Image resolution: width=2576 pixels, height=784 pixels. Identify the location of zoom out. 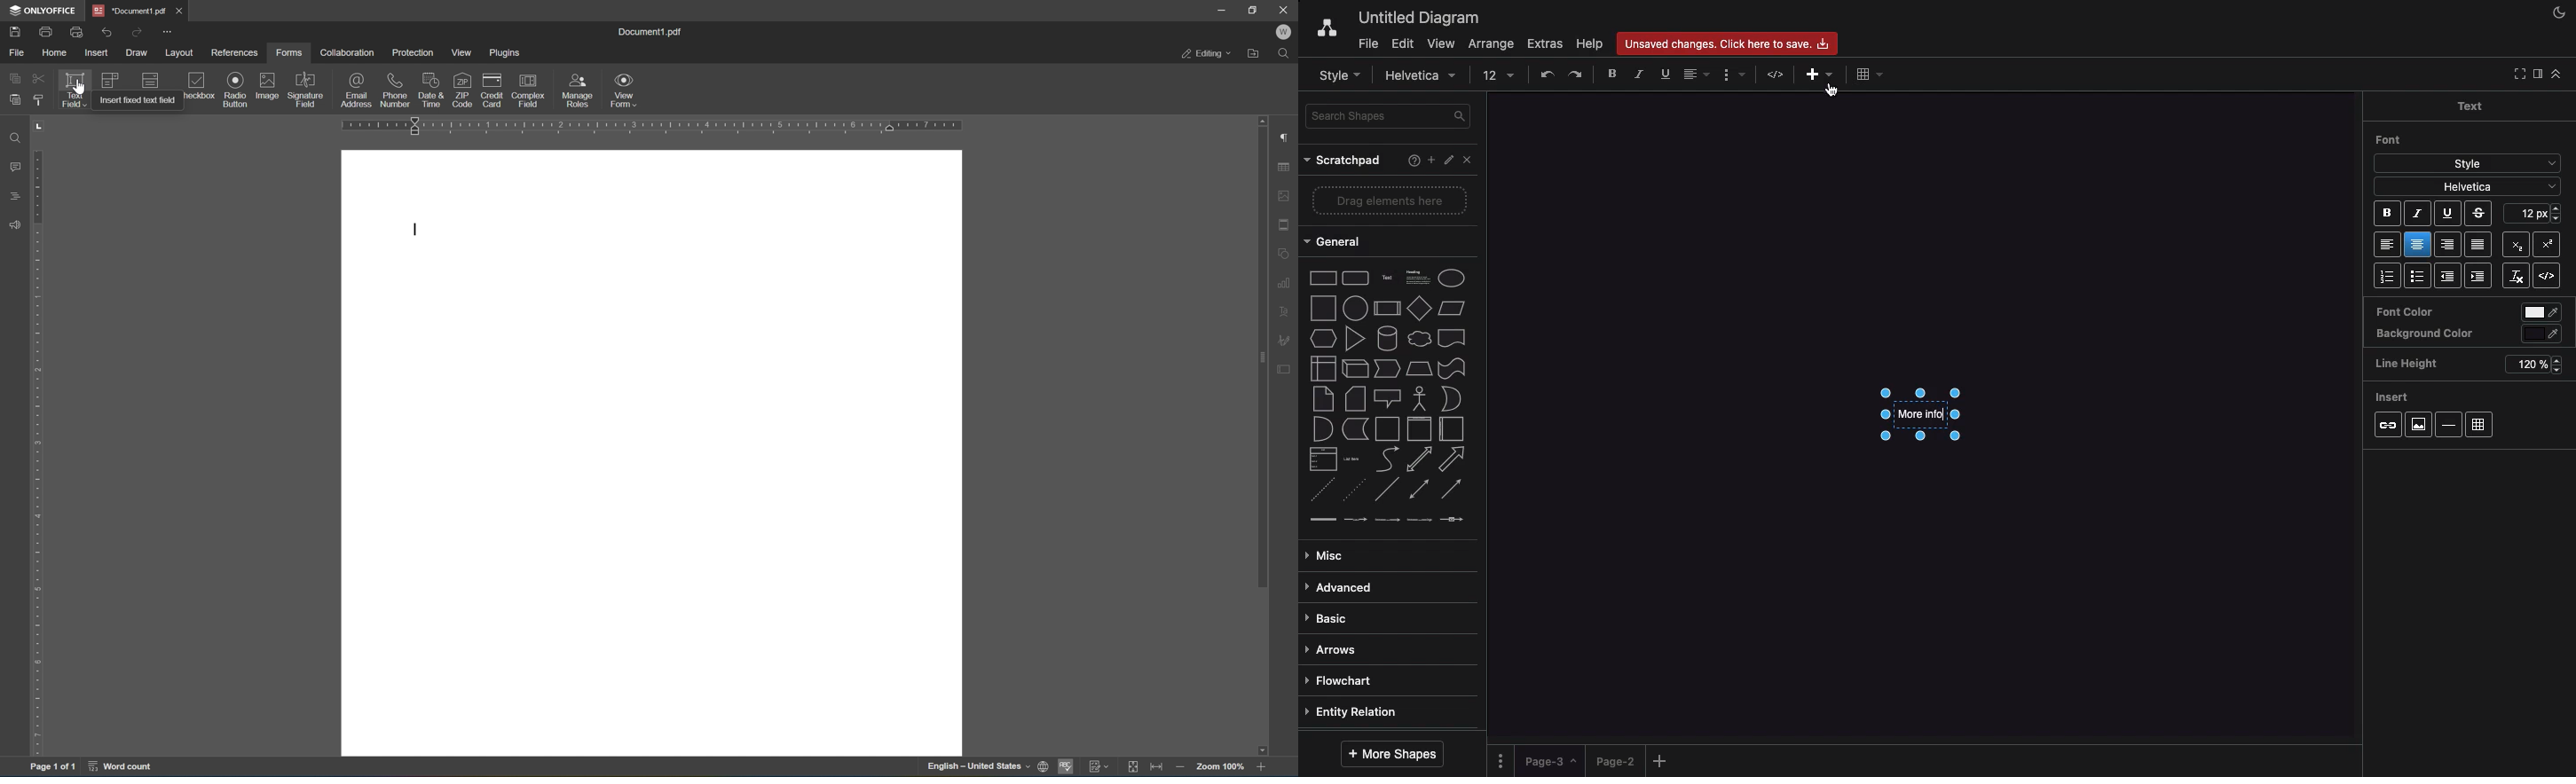
(1183, 769).